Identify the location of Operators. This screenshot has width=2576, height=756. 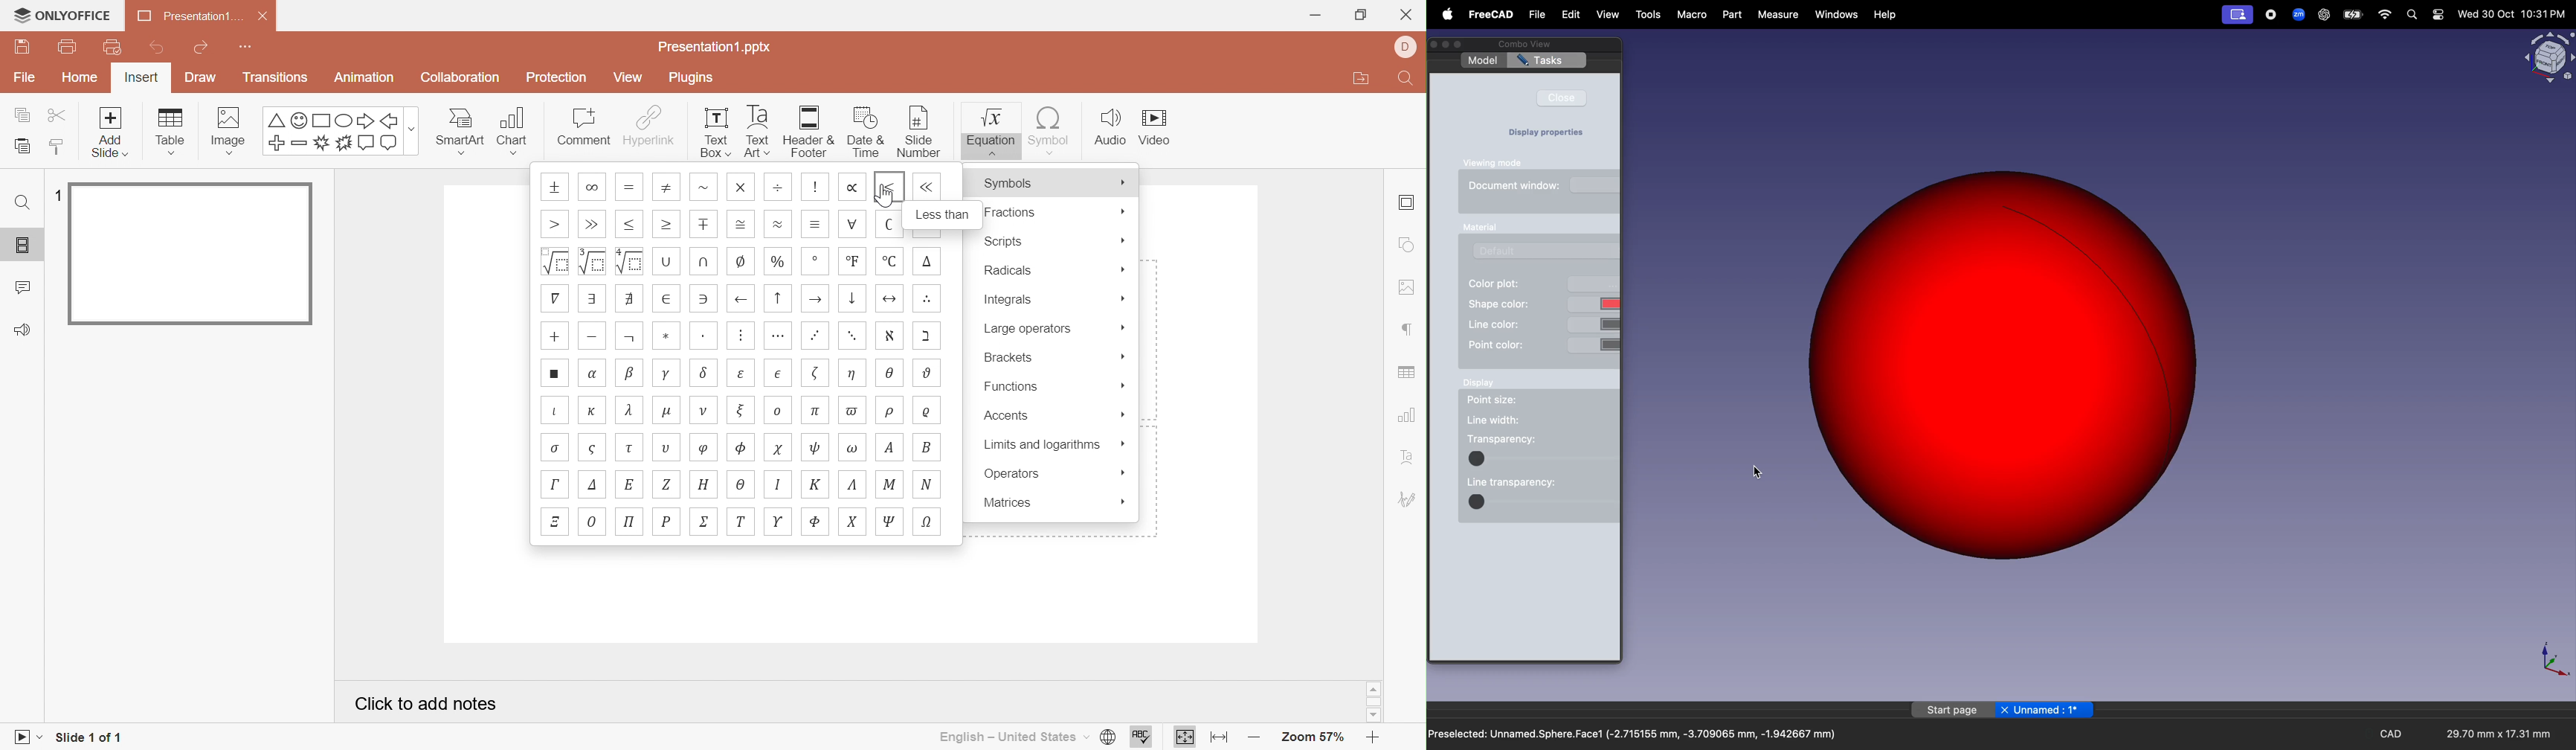
(1053, 472).